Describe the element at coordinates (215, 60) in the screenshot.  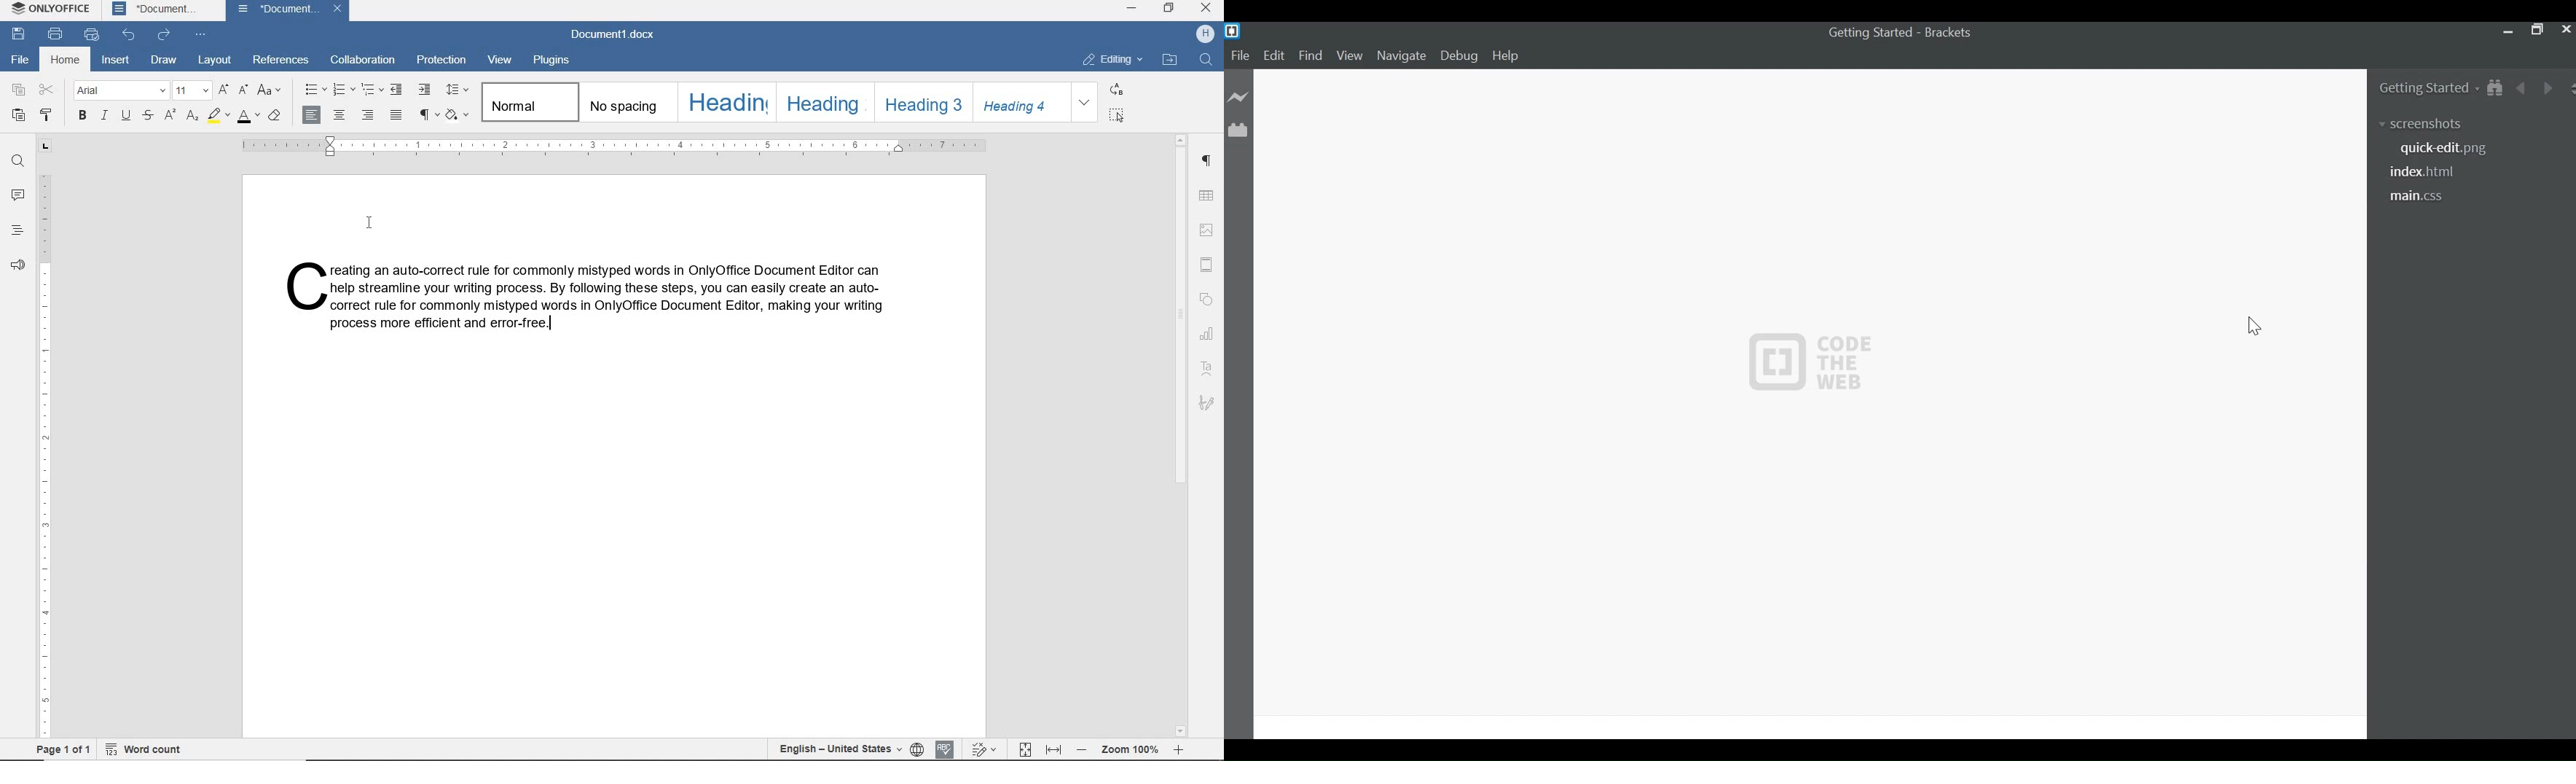
I see `LAYOUT` at that location.